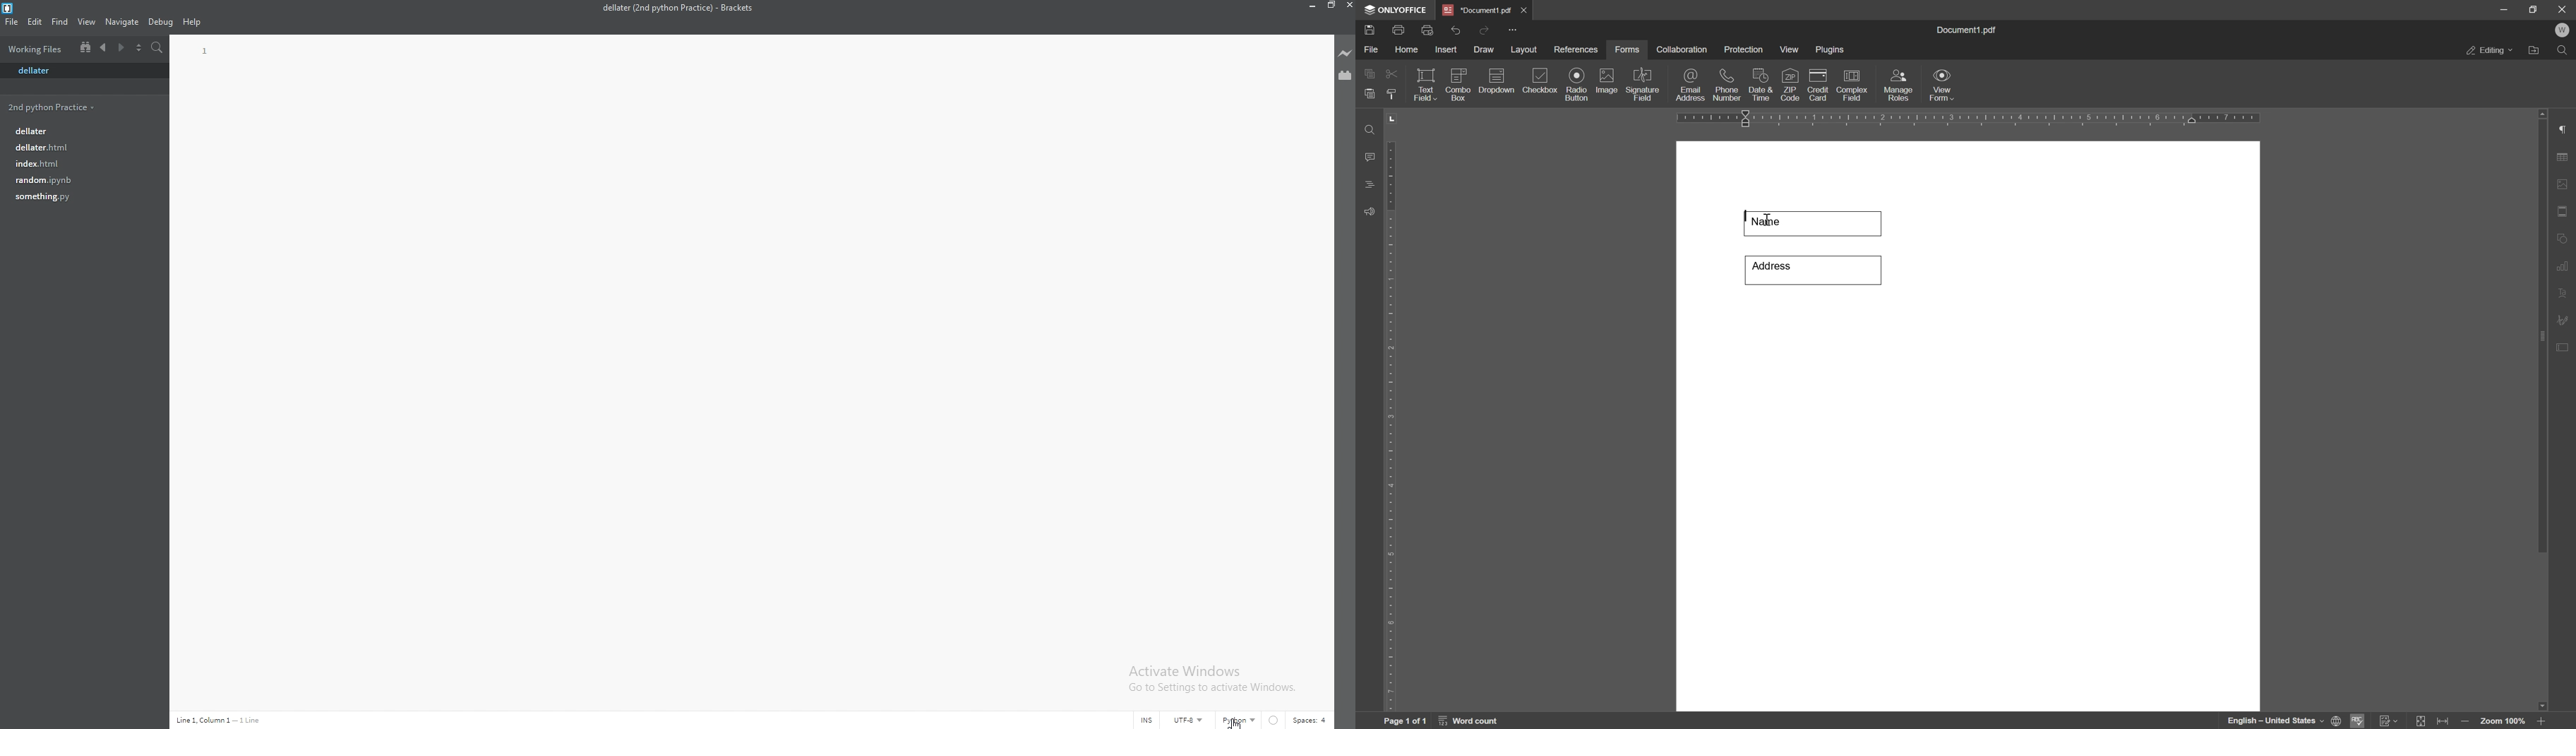 The width and height of the screenshot is (2576, 756). I want to click on signature settings, so click(2566, 320).